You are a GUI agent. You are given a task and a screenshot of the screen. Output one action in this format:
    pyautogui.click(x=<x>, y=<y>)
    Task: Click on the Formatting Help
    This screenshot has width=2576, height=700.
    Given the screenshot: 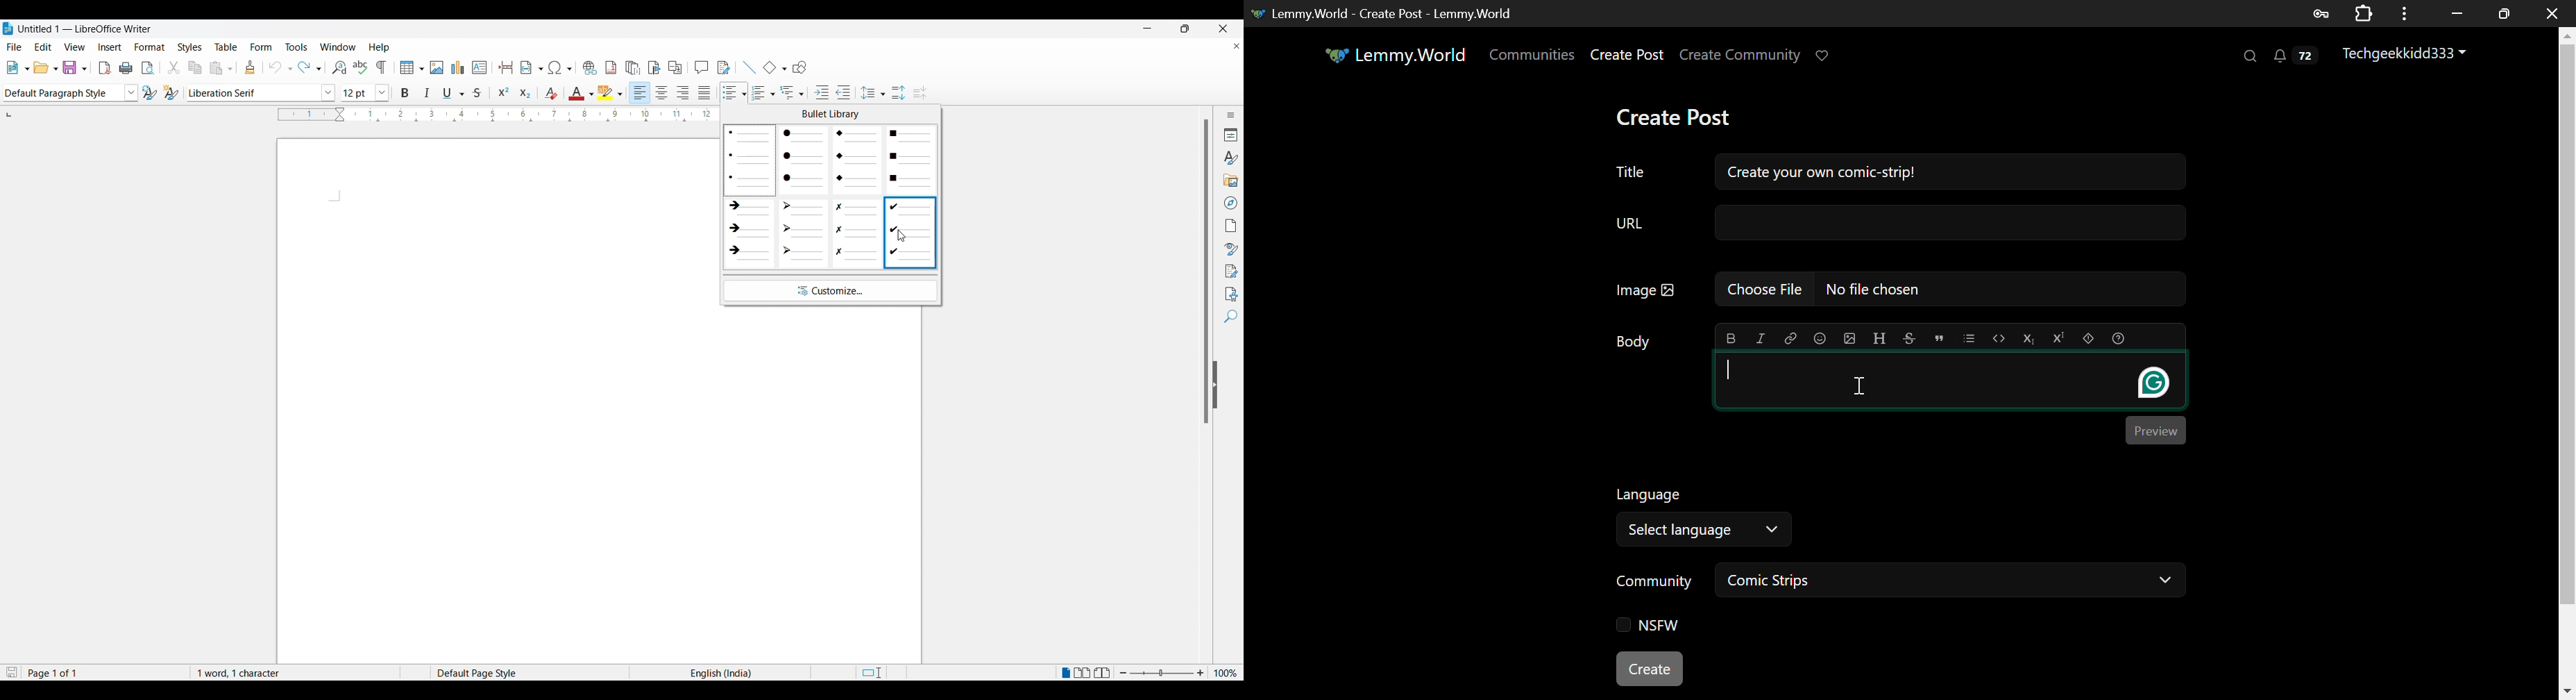 What is the action you would take?
    pyautogui.click(x=2119, y=339)
    